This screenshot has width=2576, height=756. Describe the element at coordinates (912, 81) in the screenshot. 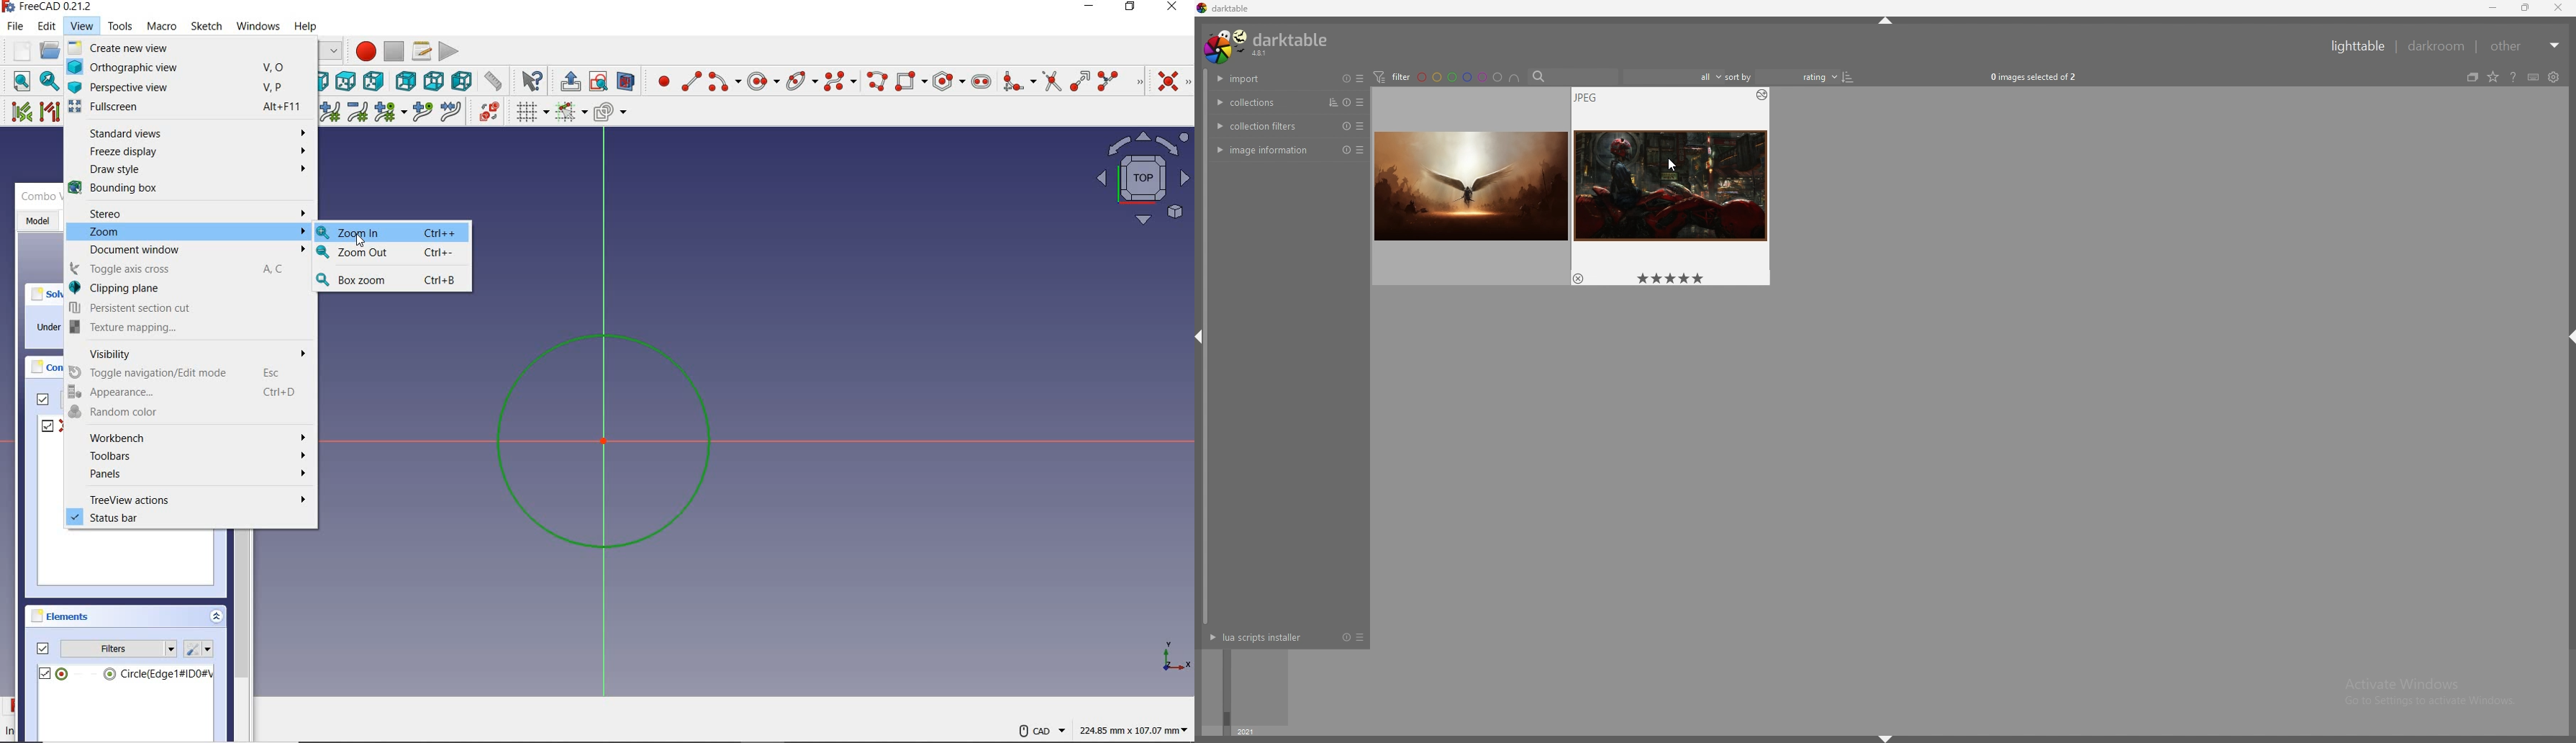

I see `create rectangle` at that location.